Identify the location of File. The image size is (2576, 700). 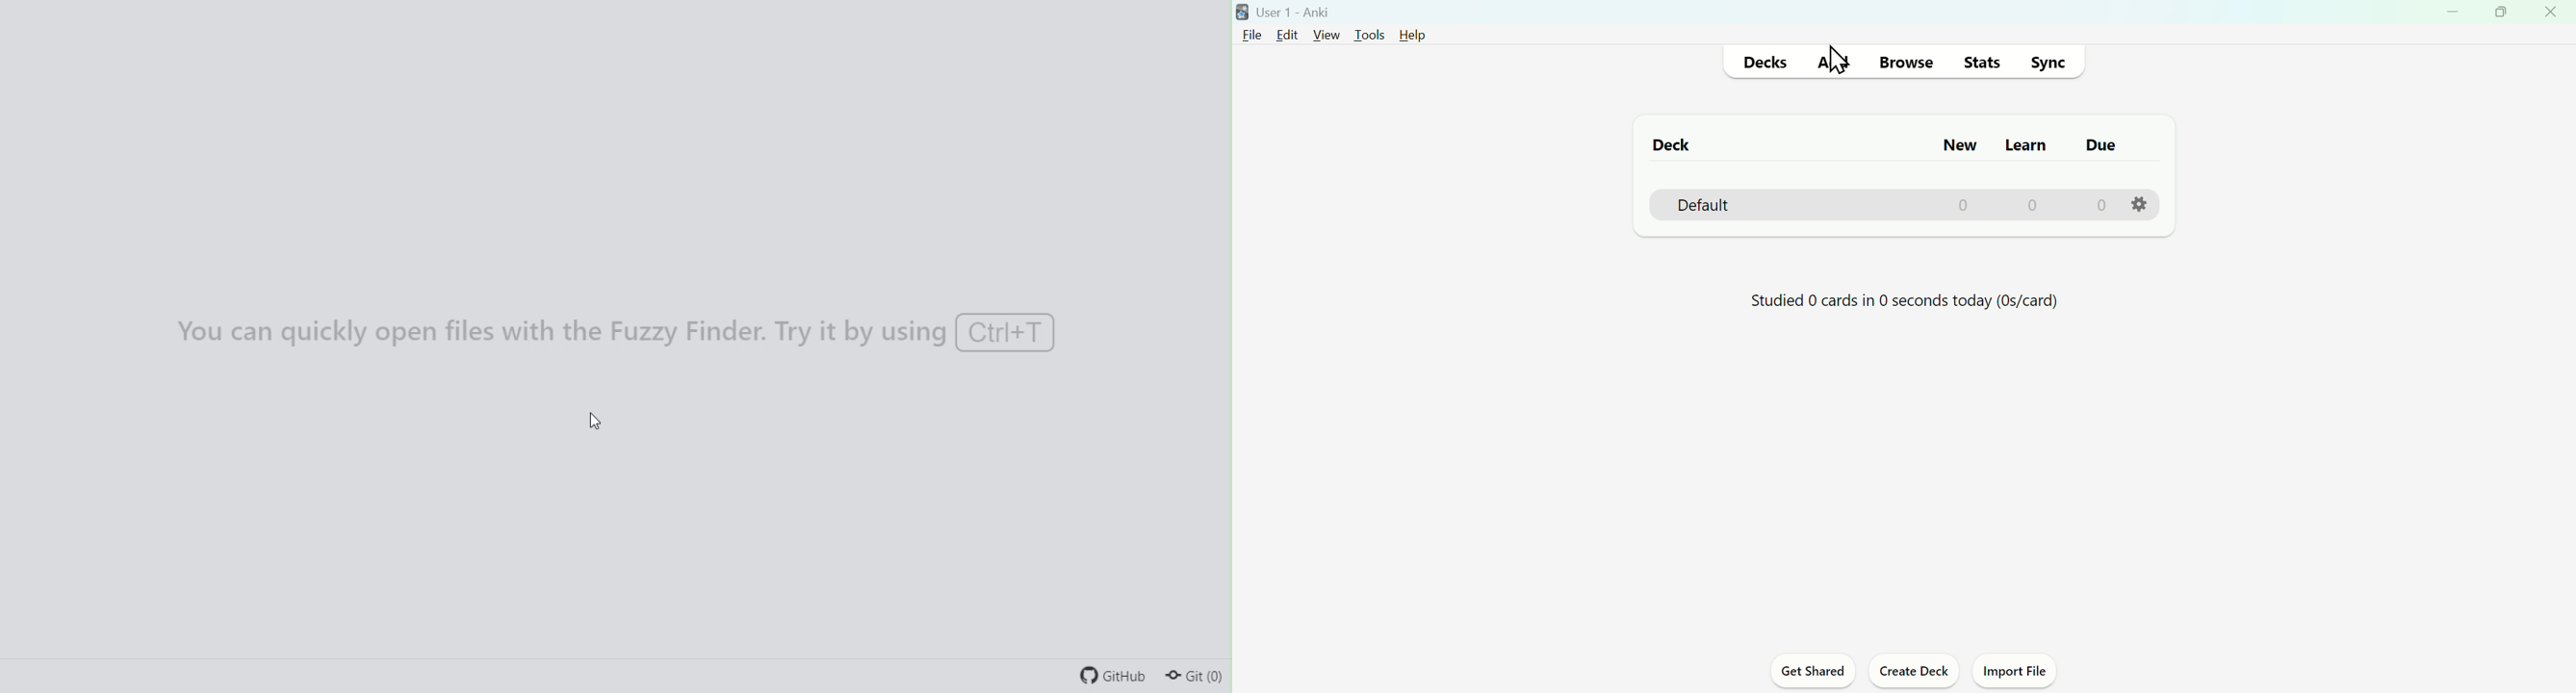
(1250, 34).